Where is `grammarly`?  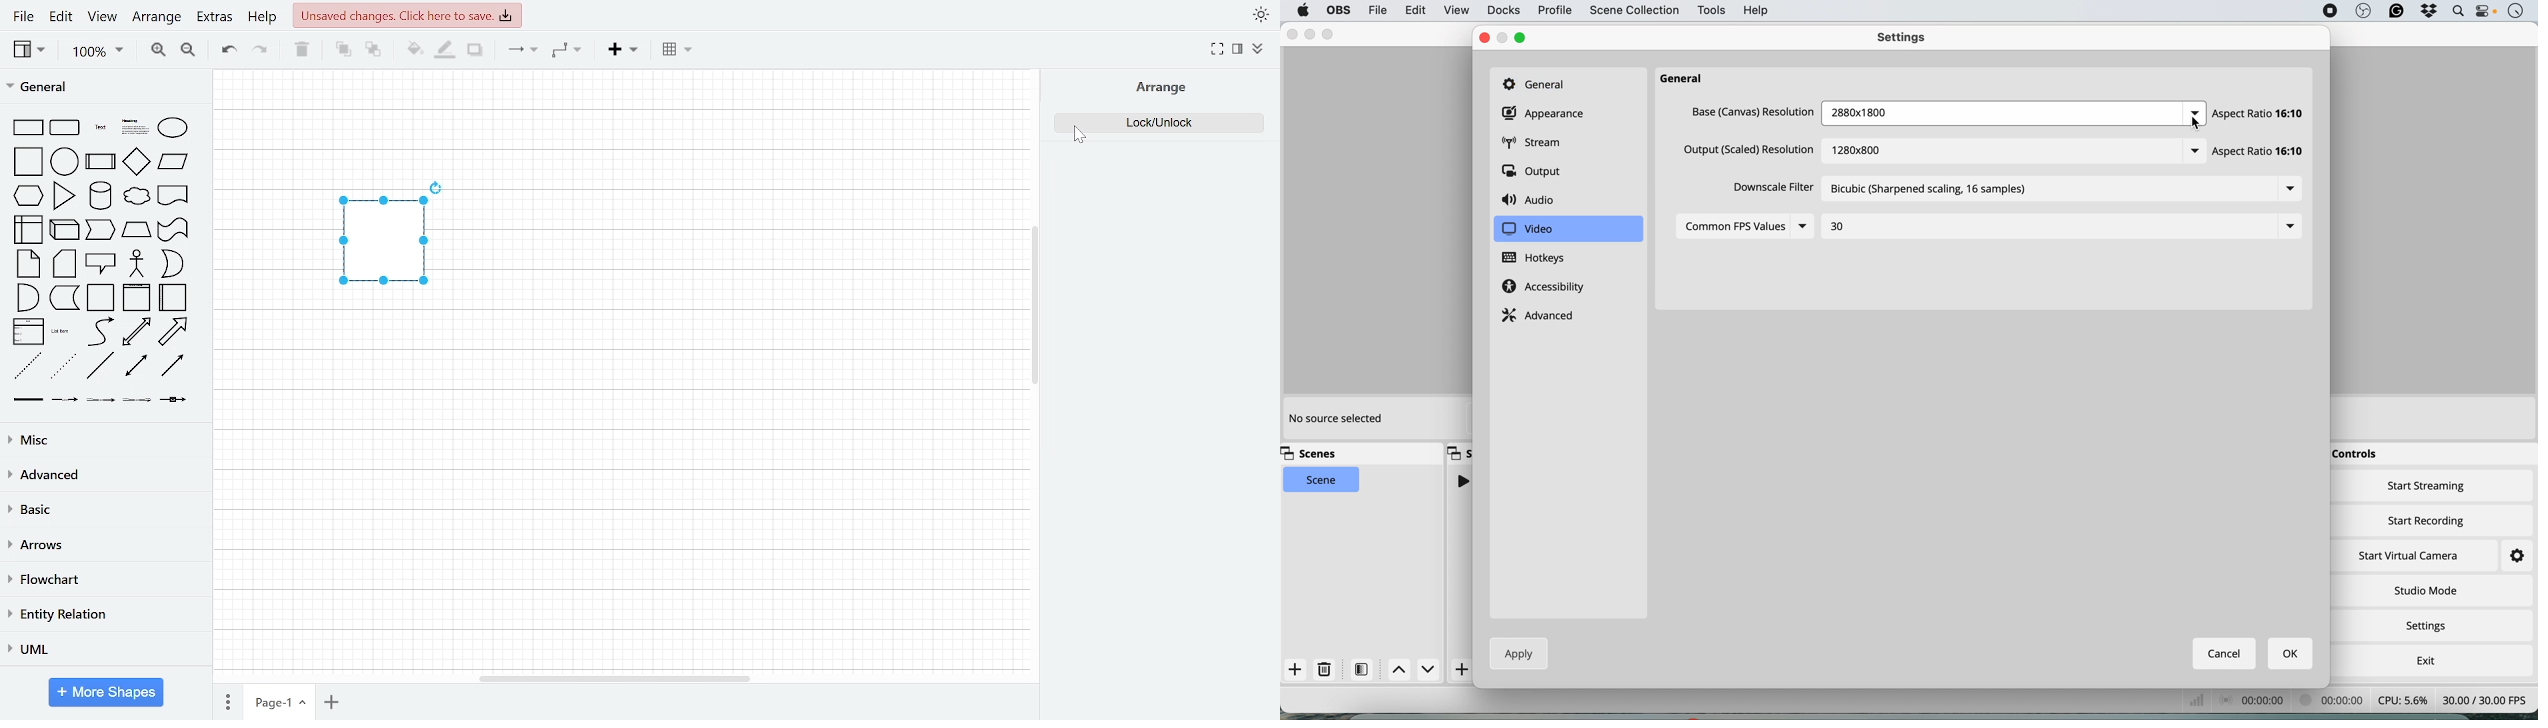
grammarly is located at coordinates (2396, 12).